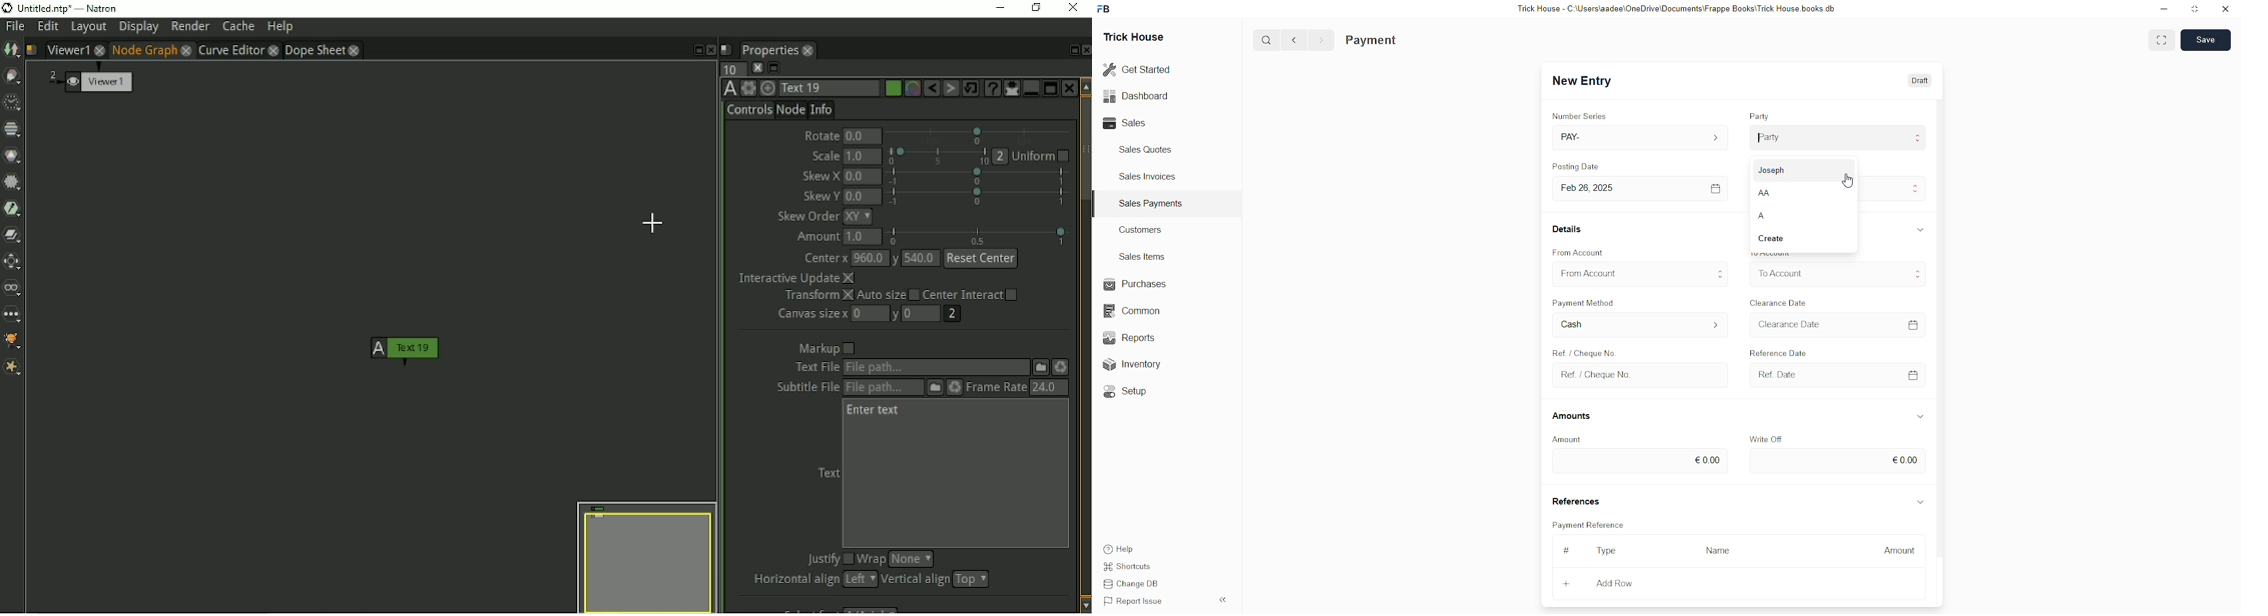  What do you see at coordinates (1371, 41) in the screenshot?
I see `Payment` at bounding box center [1371, 41].